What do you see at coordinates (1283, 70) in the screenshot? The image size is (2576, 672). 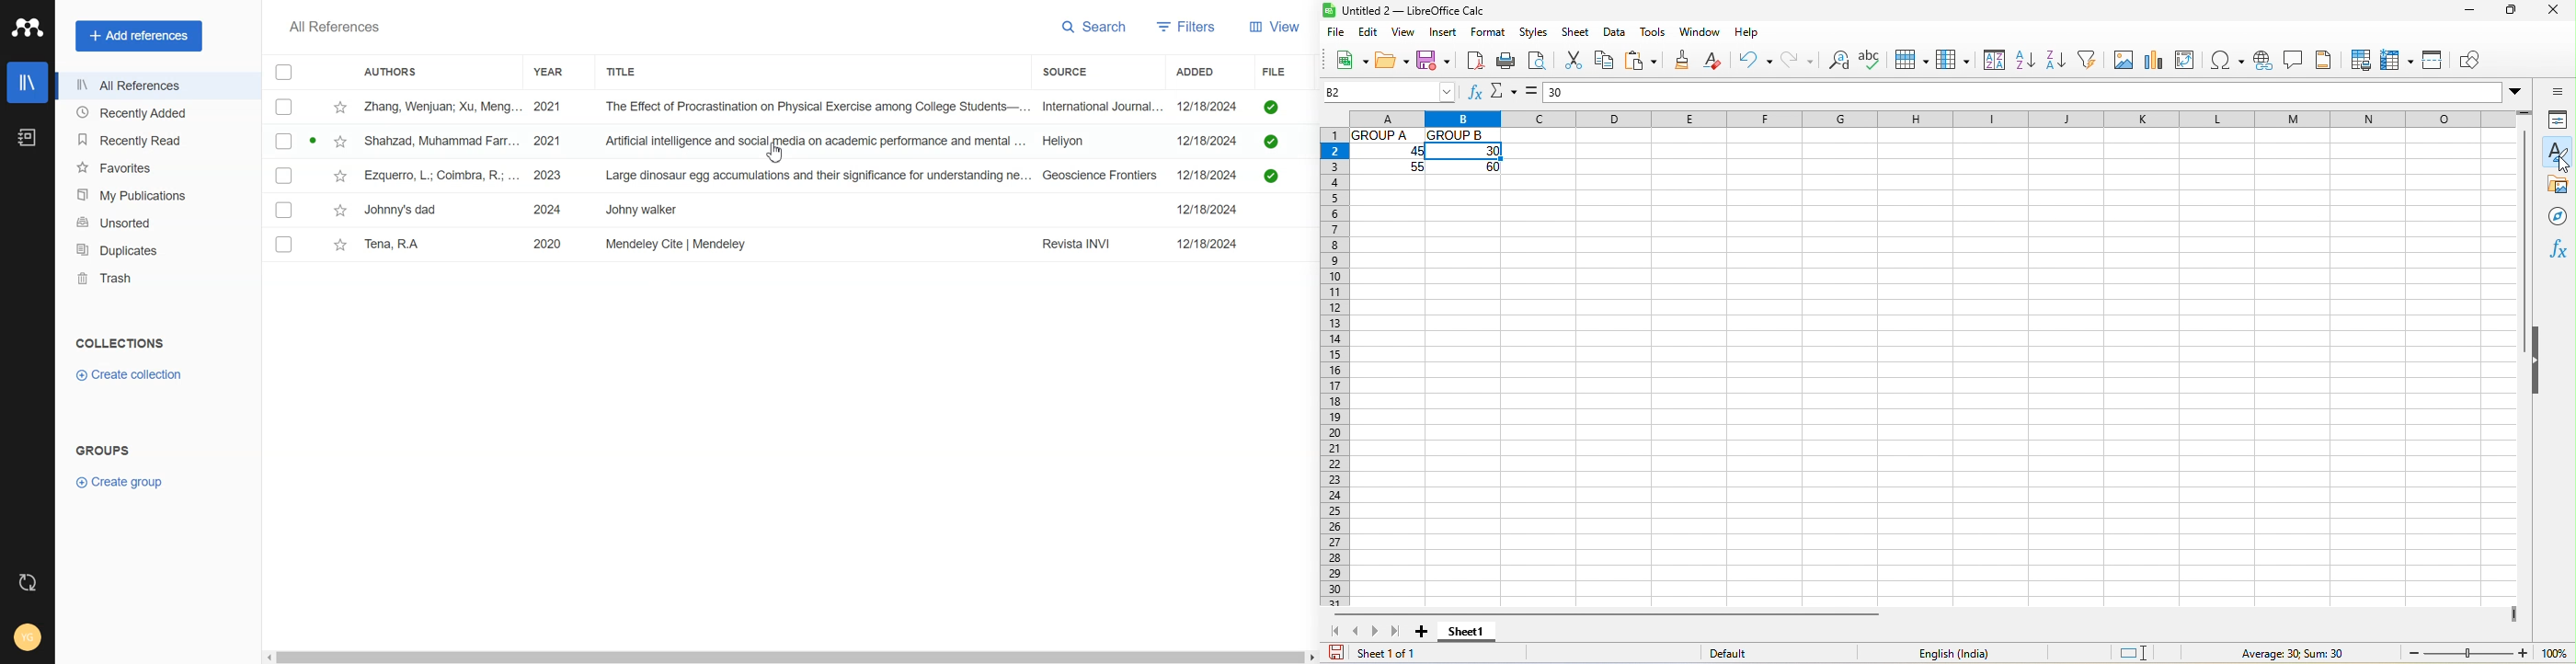 I see `File` at bounding box center [1283, 70].